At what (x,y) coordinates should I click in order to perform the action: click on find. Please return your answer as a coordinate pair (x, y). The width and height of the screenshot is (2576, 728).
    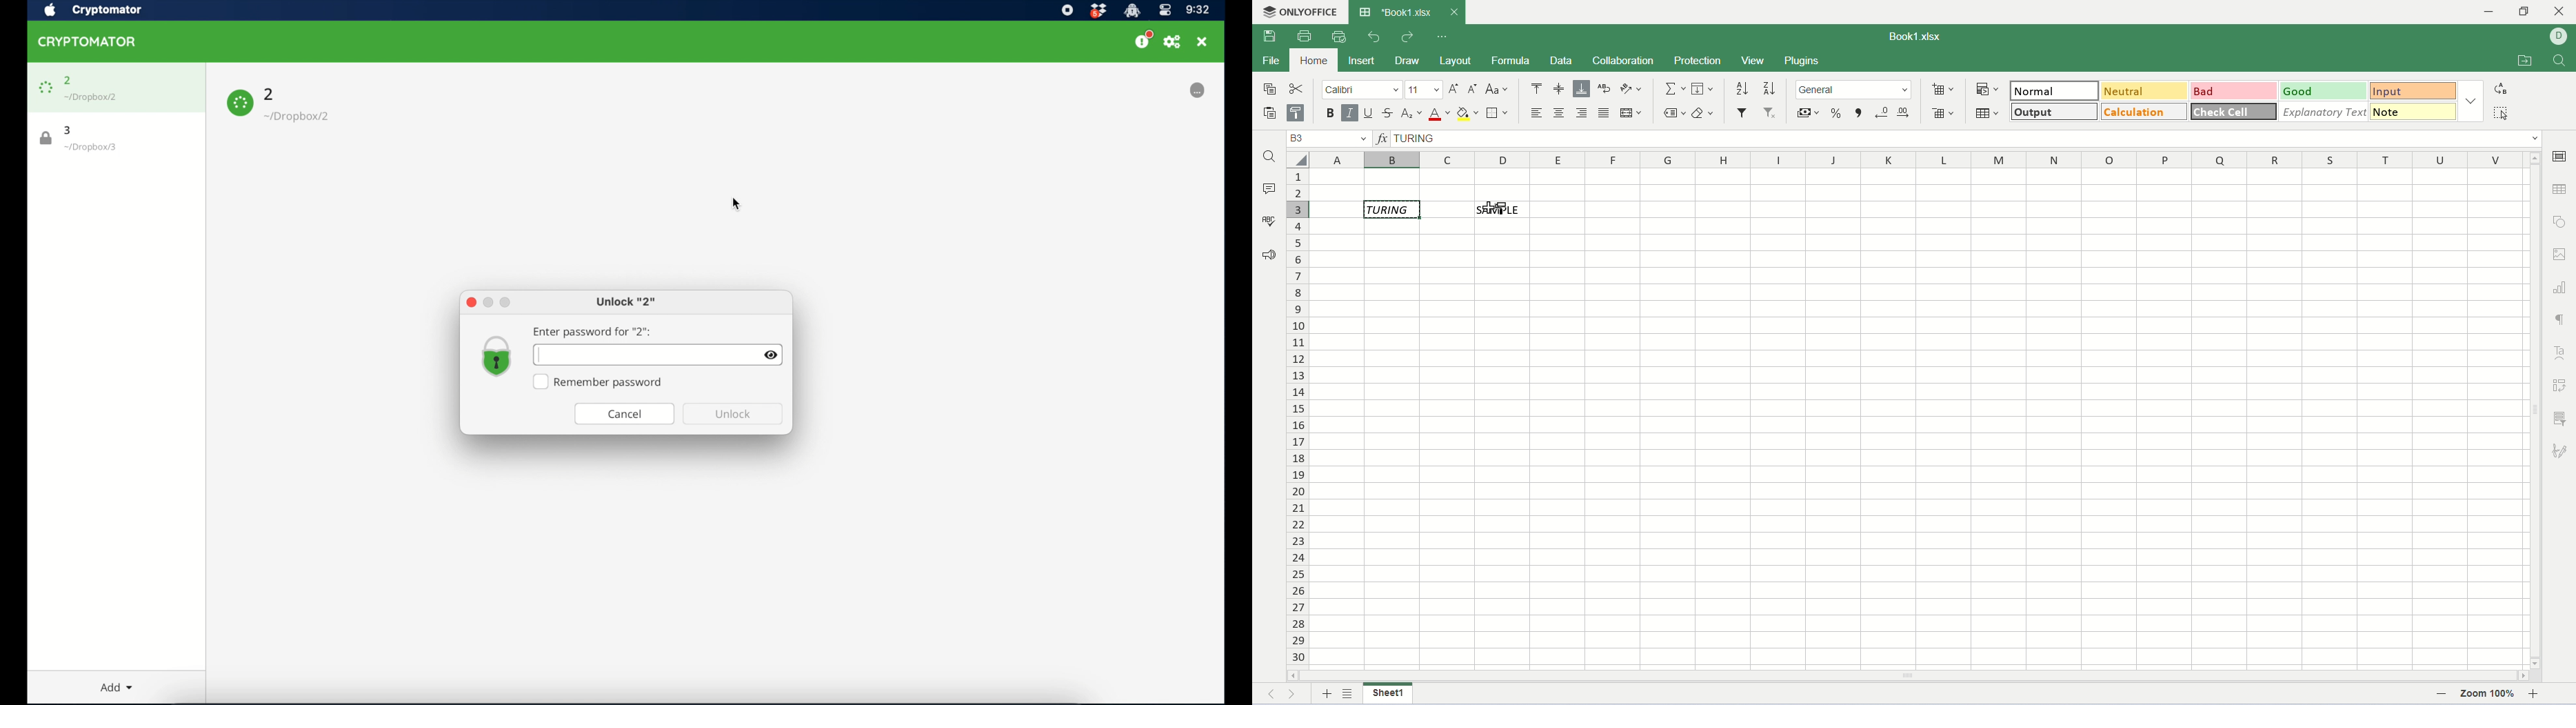
    Looking at the image, I should click on (2559, 61).